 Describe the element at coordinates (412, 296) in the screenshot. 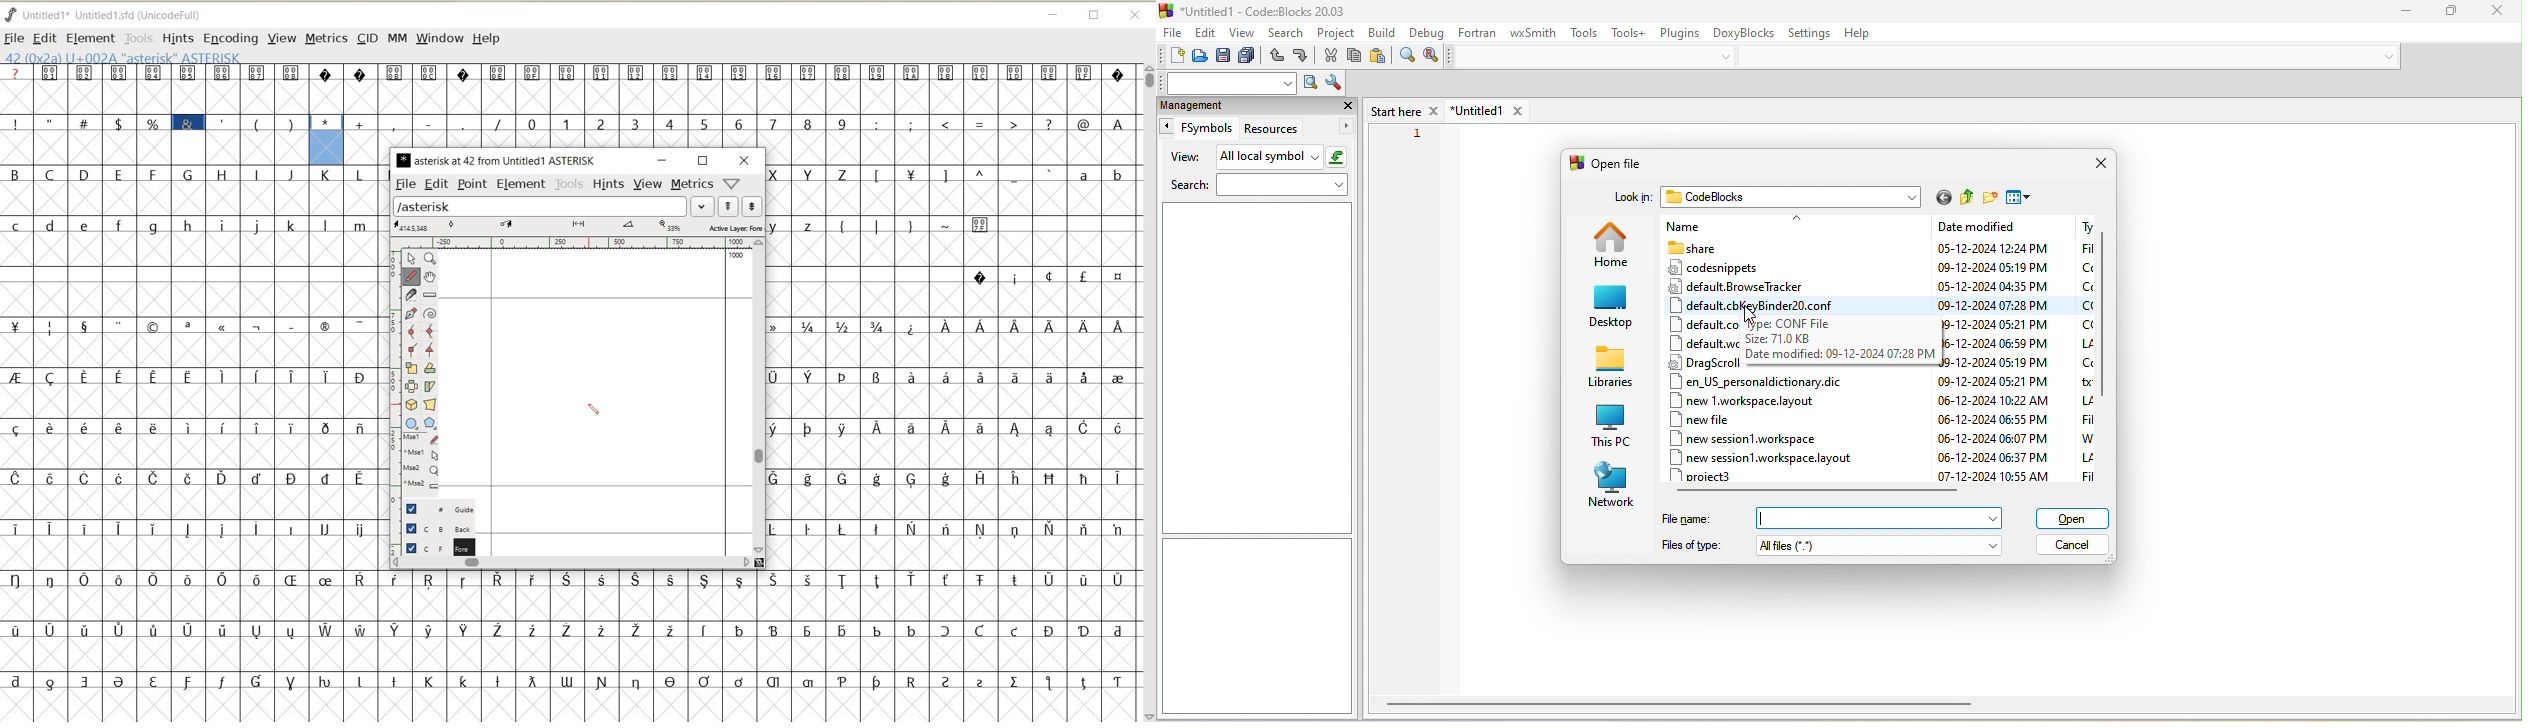

I see `cut splines in two` at that location.